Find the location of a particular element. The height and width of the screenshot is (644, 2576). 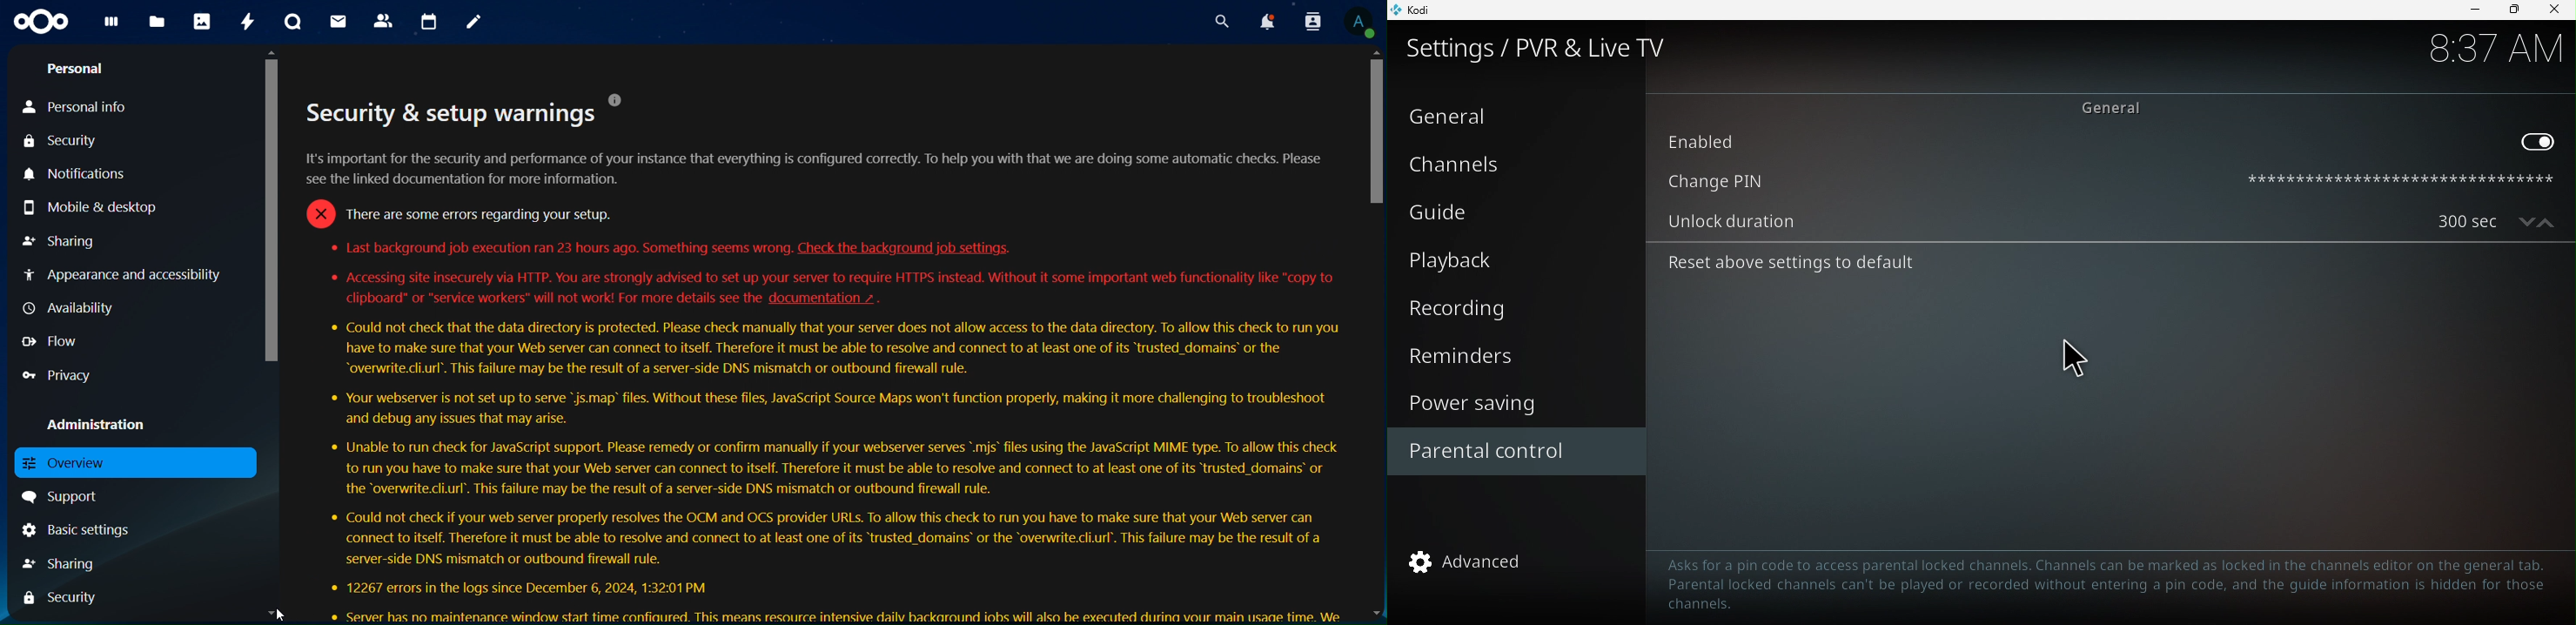

Reminders is located at coordinates (1519, 359).